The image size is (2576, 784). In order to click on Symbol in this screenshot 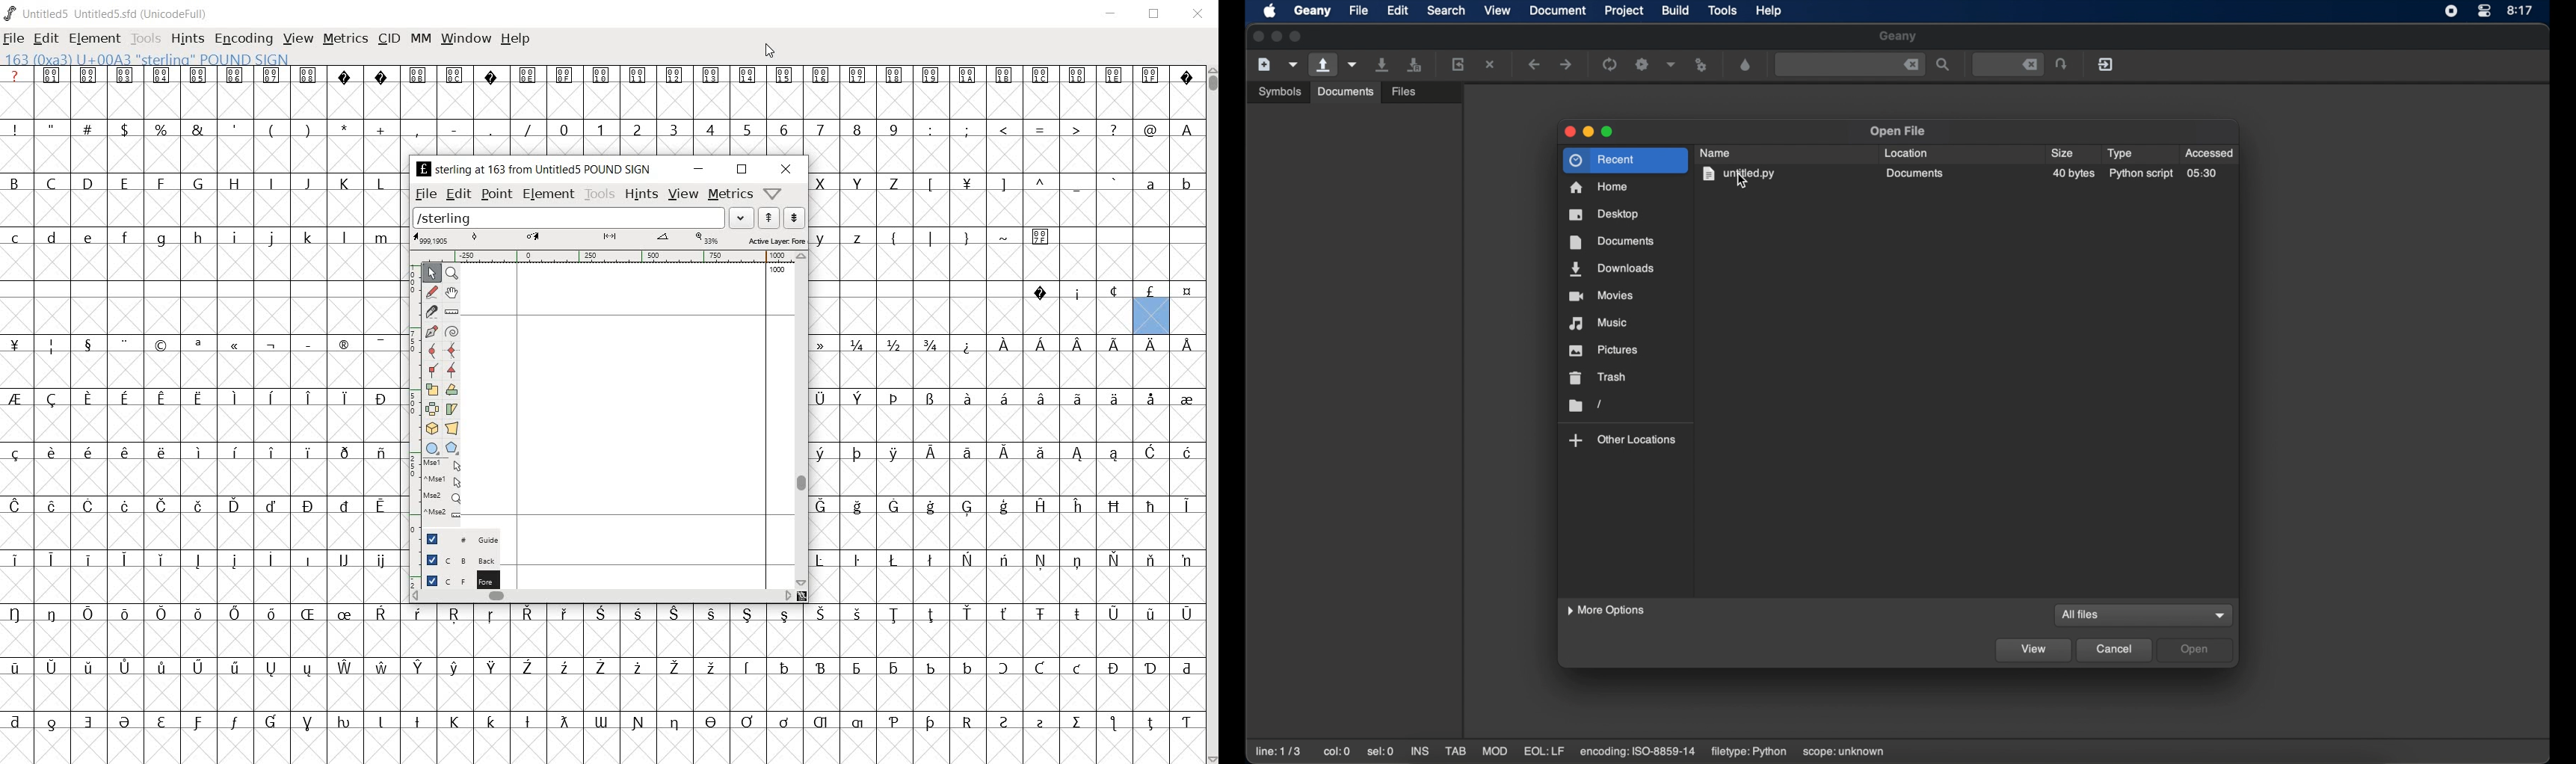, I will do `click(197, 561)`.